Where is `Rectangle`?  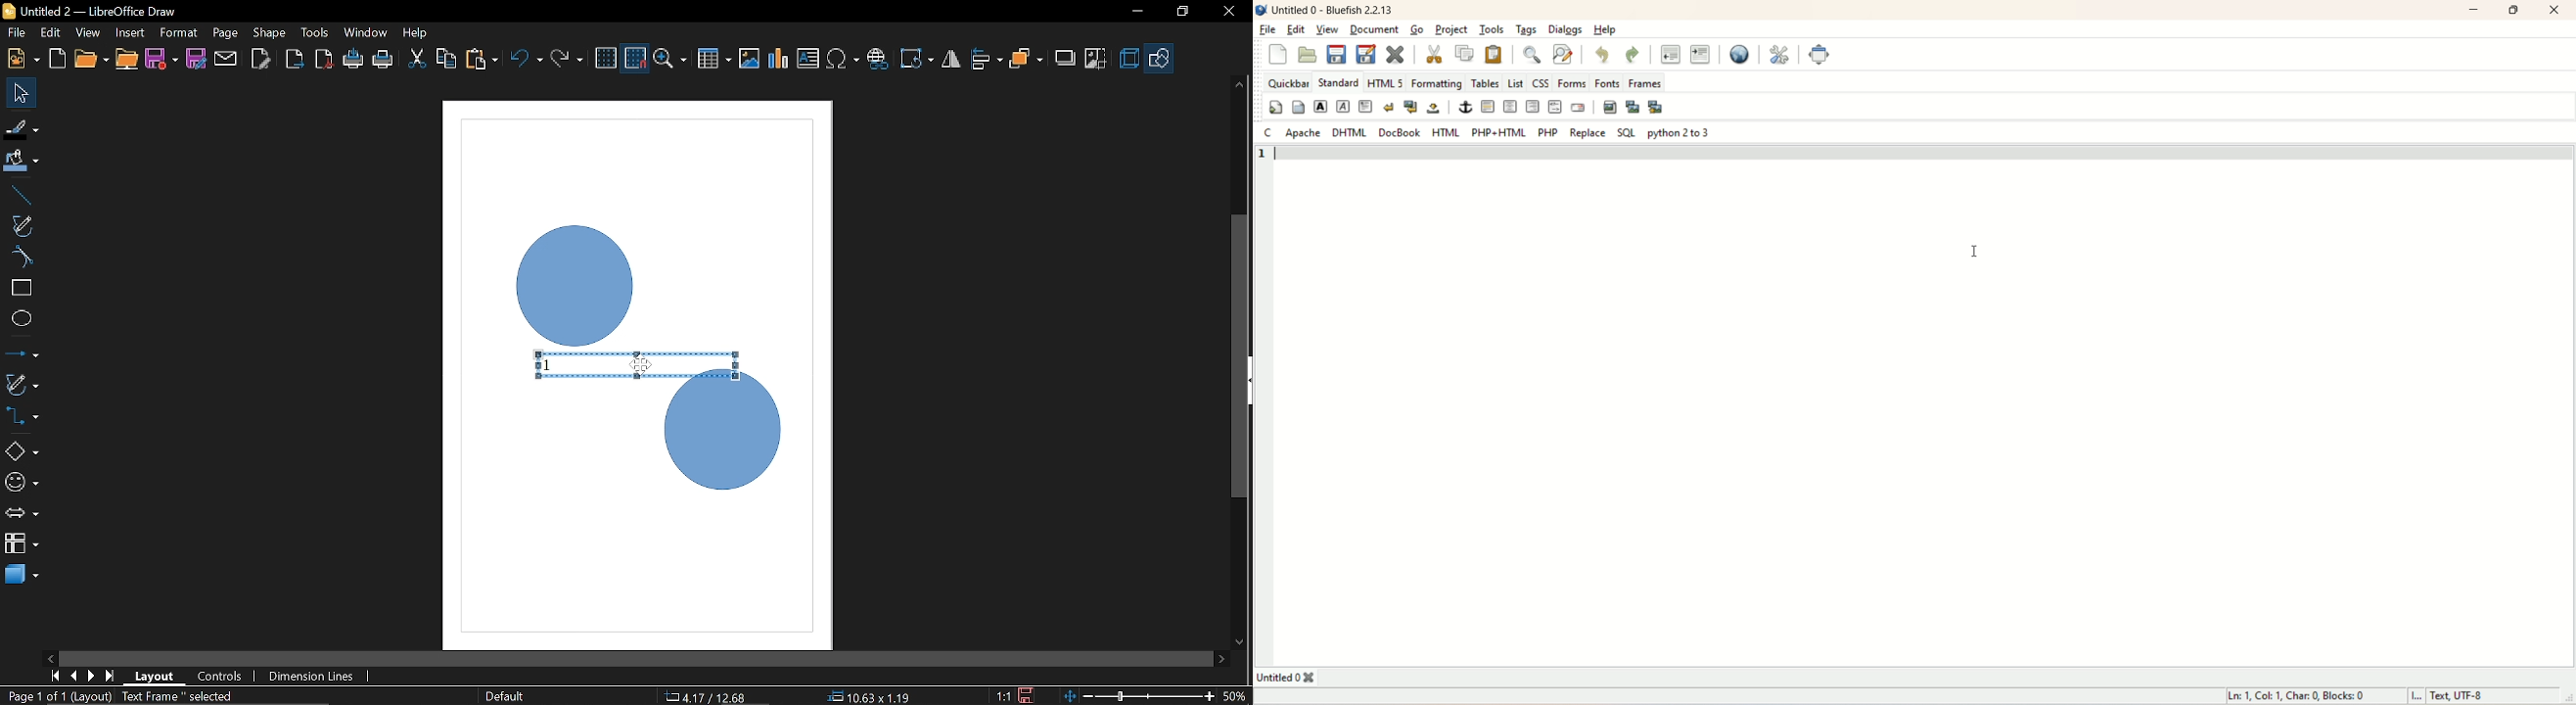 Rectangle is located at coordinates (21, 288).